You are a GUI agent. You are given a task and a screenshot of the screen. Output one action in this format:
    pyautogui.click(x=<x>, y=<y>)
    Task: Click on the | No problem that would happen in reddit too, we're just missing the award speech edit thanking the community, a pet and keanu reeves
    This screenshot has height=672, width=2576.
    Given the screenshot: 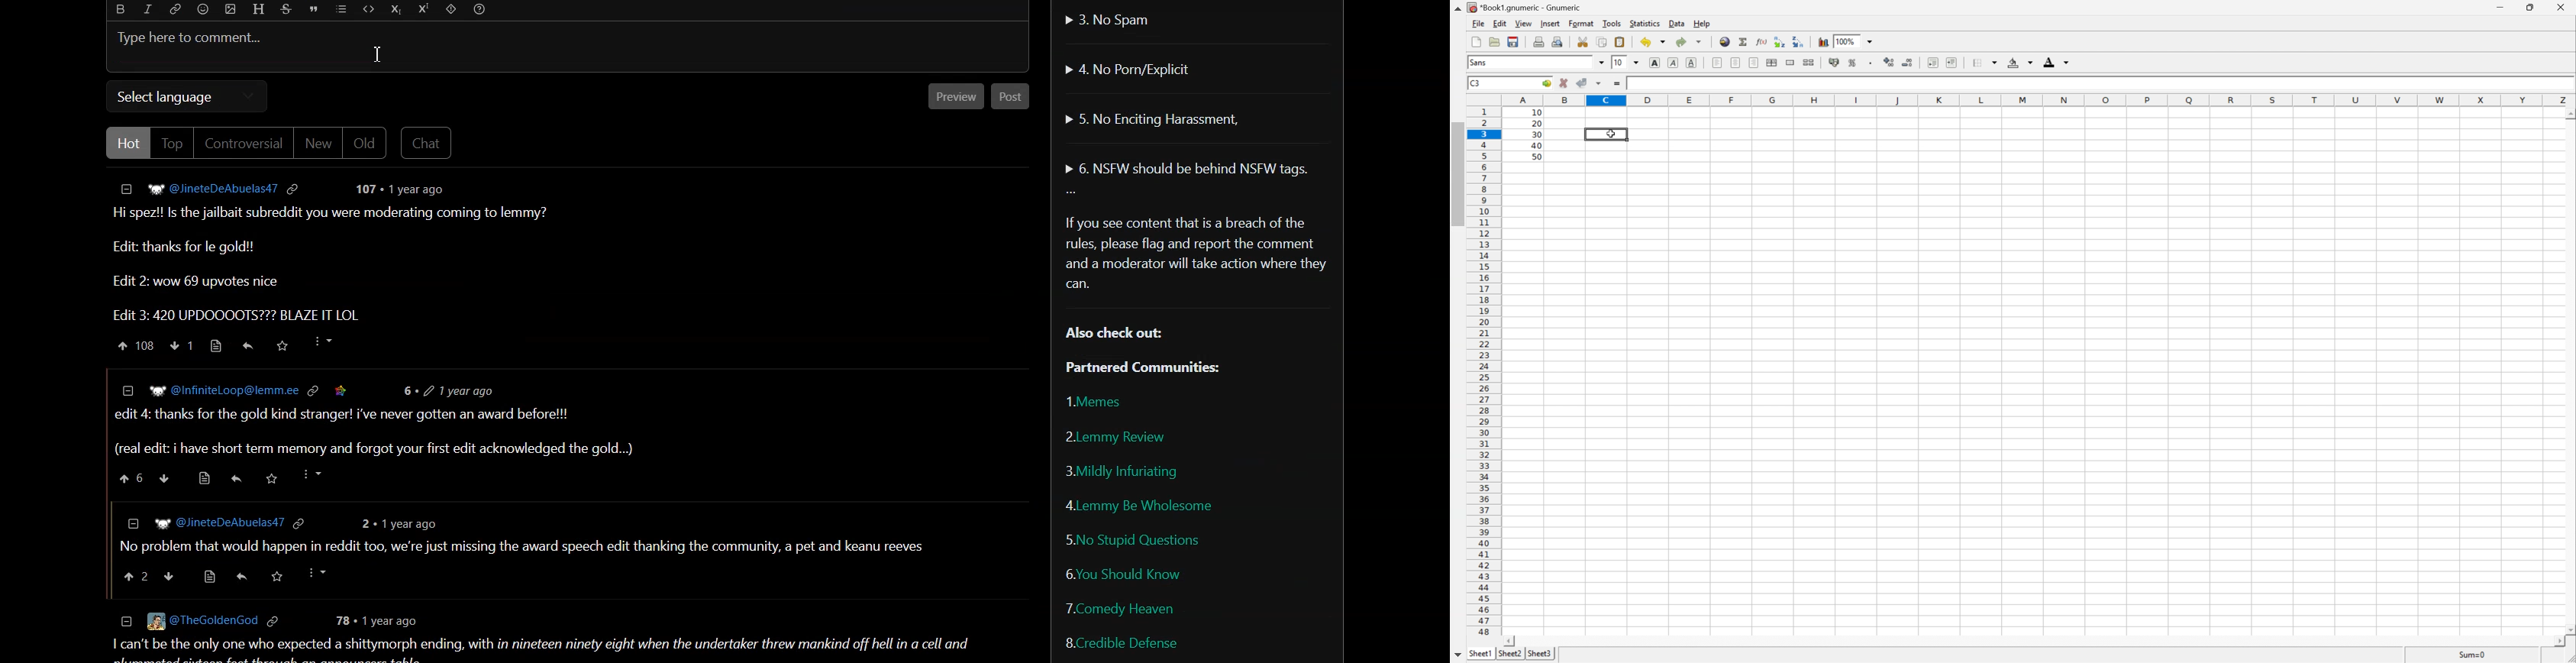 What is the action you would take?
    pyautogui.click(x=524, y=547)
    